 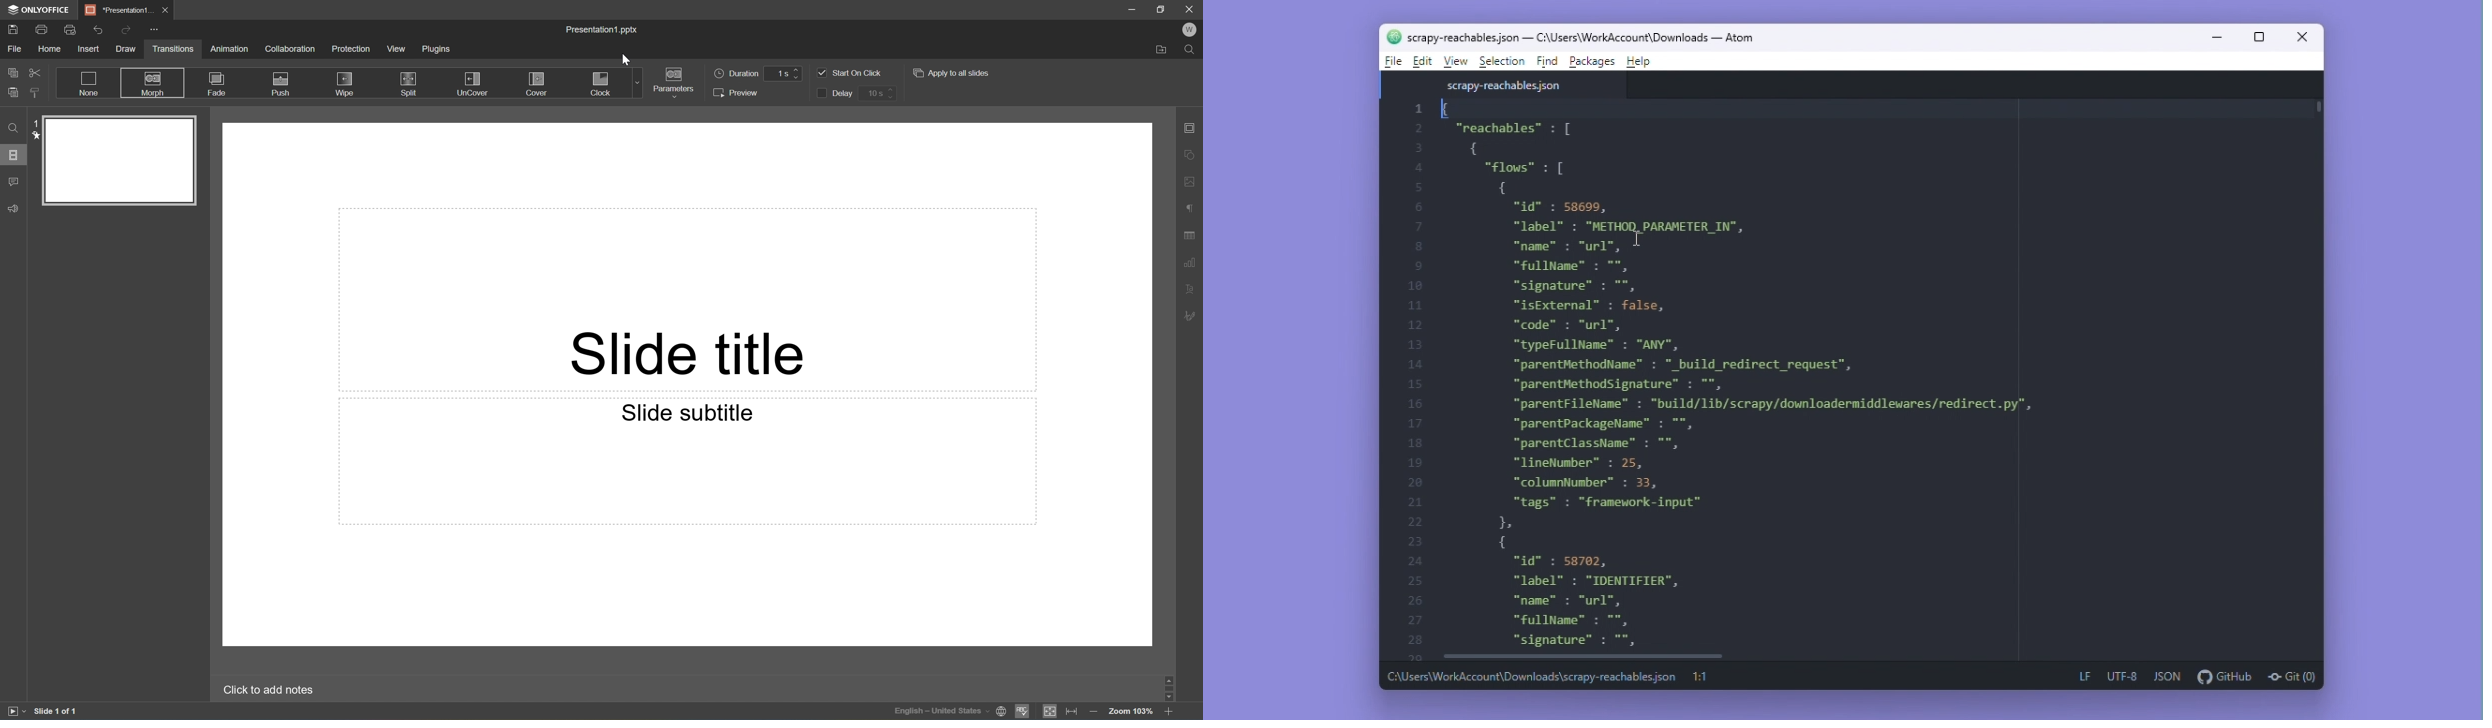 What do you see at coordinates (12, 129) in the screenshot?
I see `Find` at bounding box center [12, 129].